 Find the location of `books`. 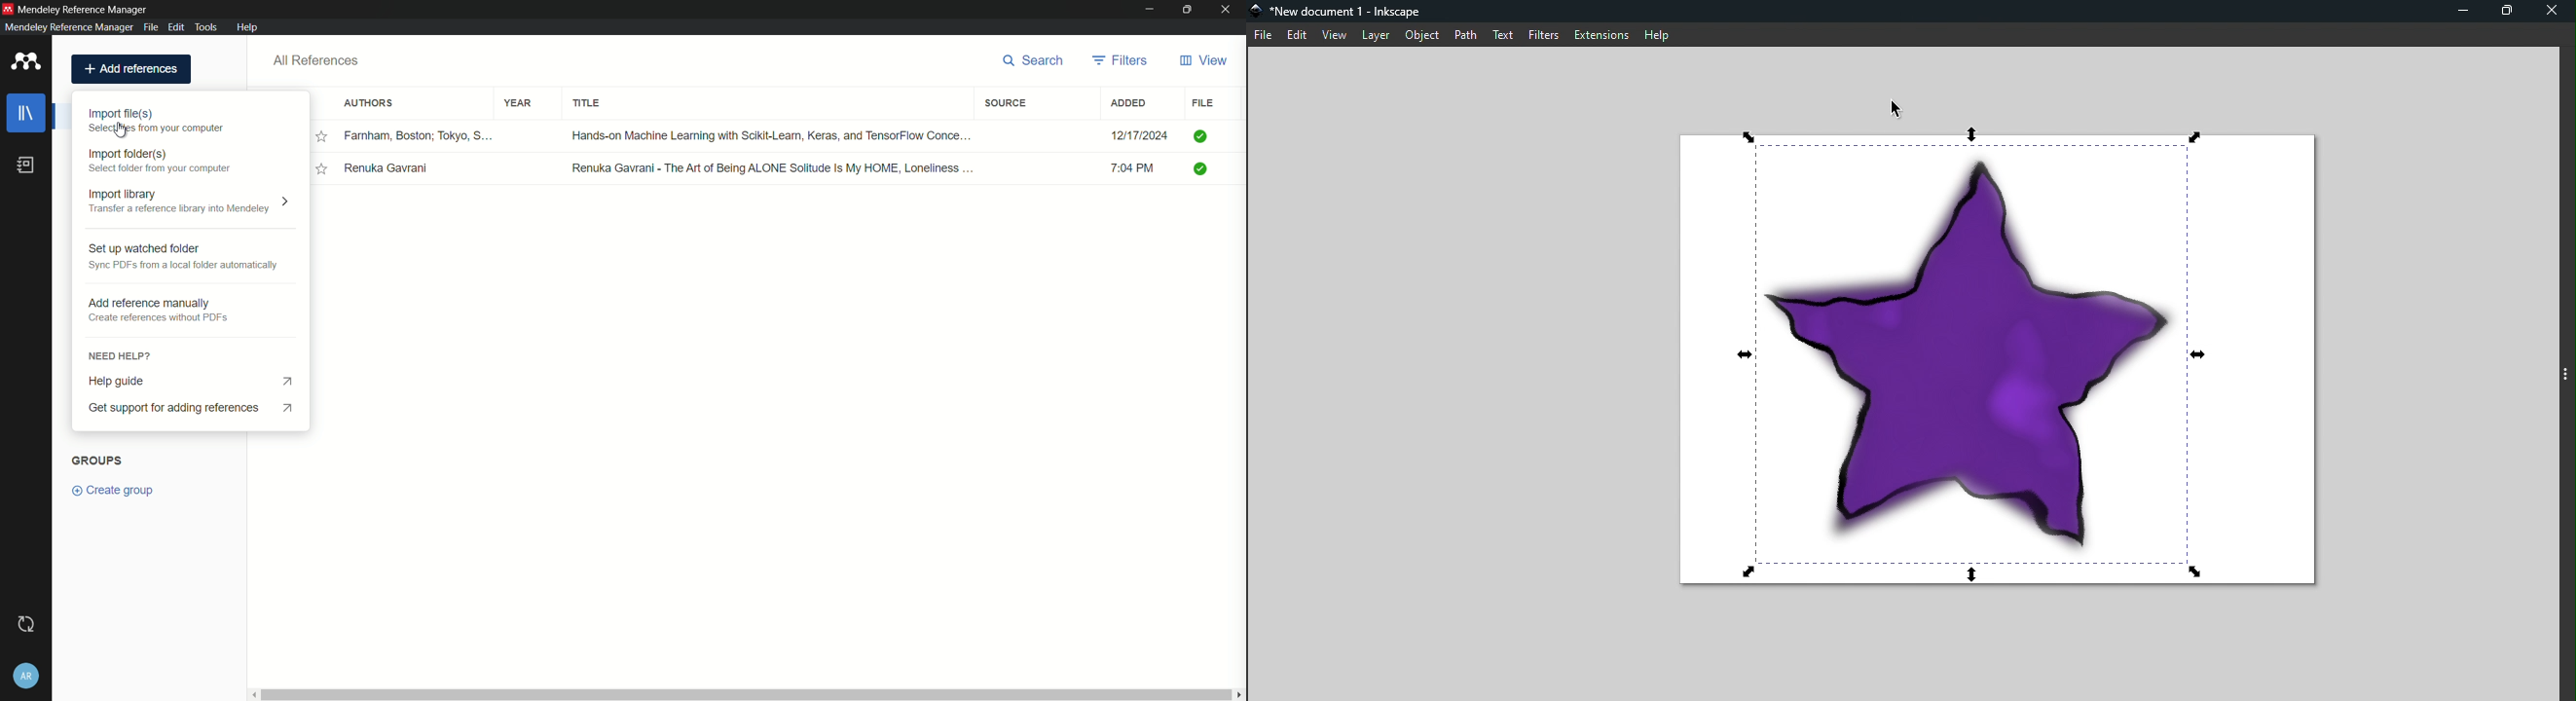

books is located at coordinates (26, 166).